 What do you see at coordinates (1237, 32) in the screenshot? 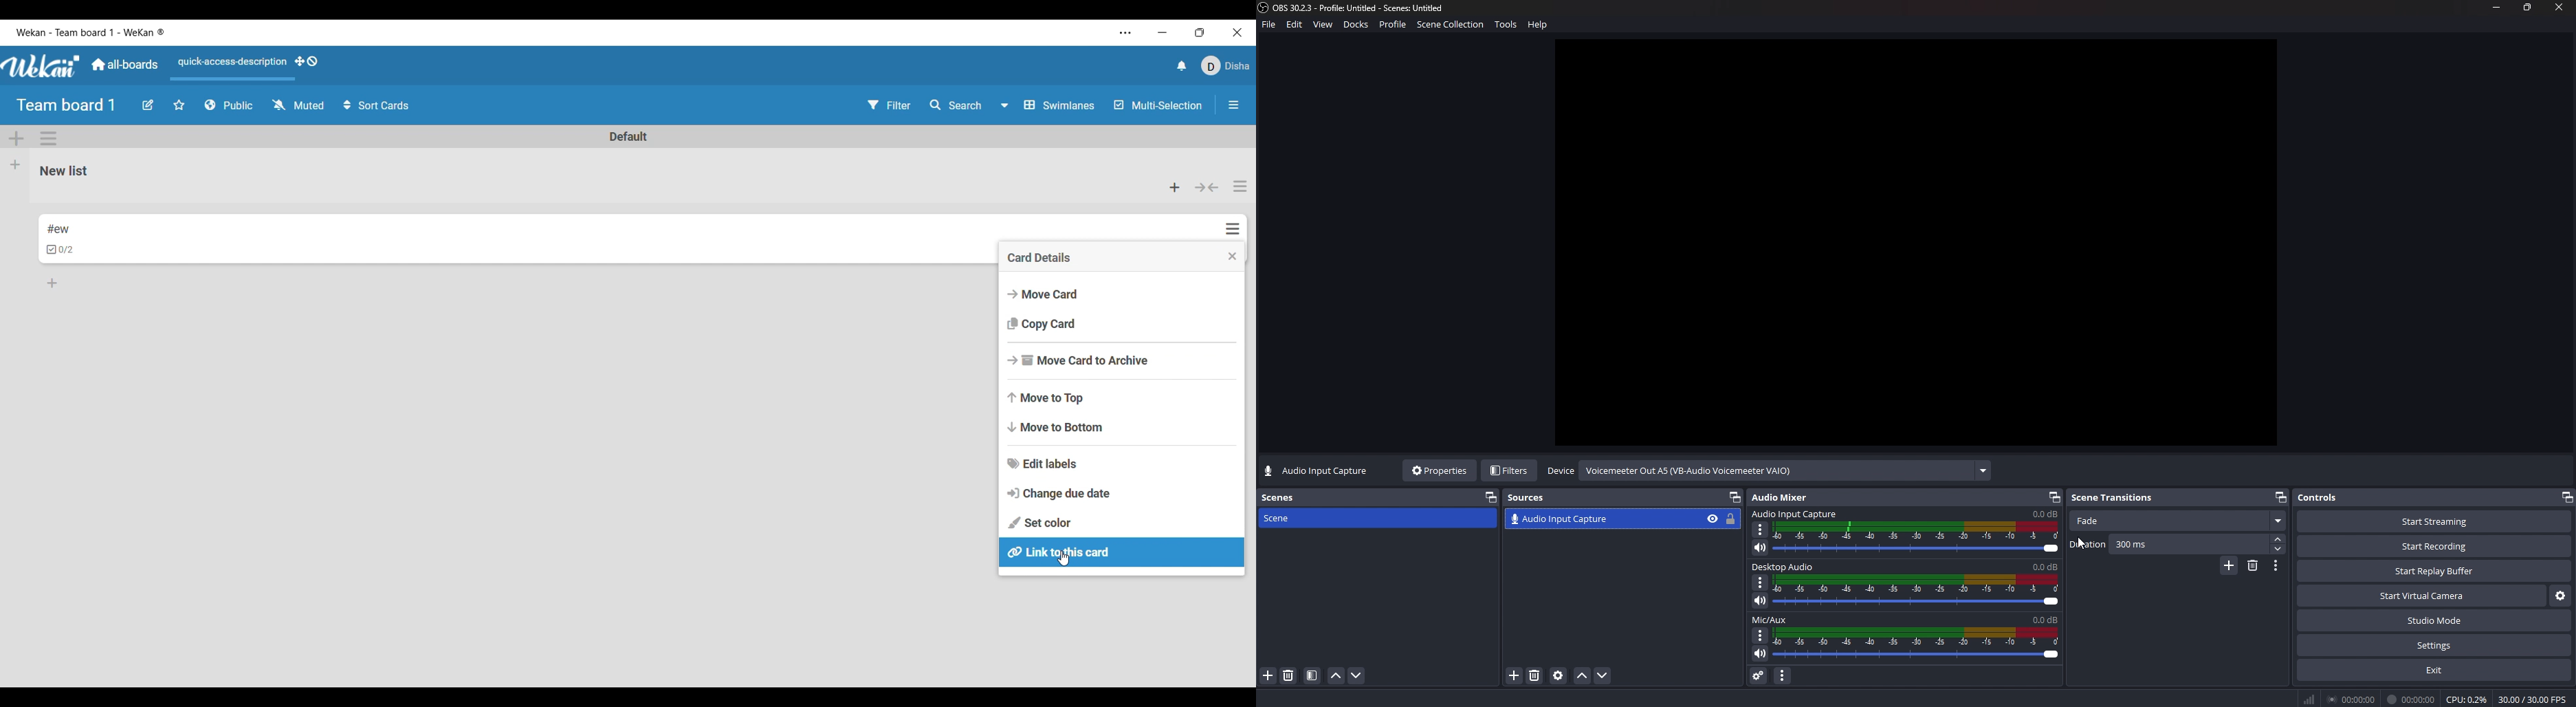
I see `Close interface` at bounding box center [1237, 32].